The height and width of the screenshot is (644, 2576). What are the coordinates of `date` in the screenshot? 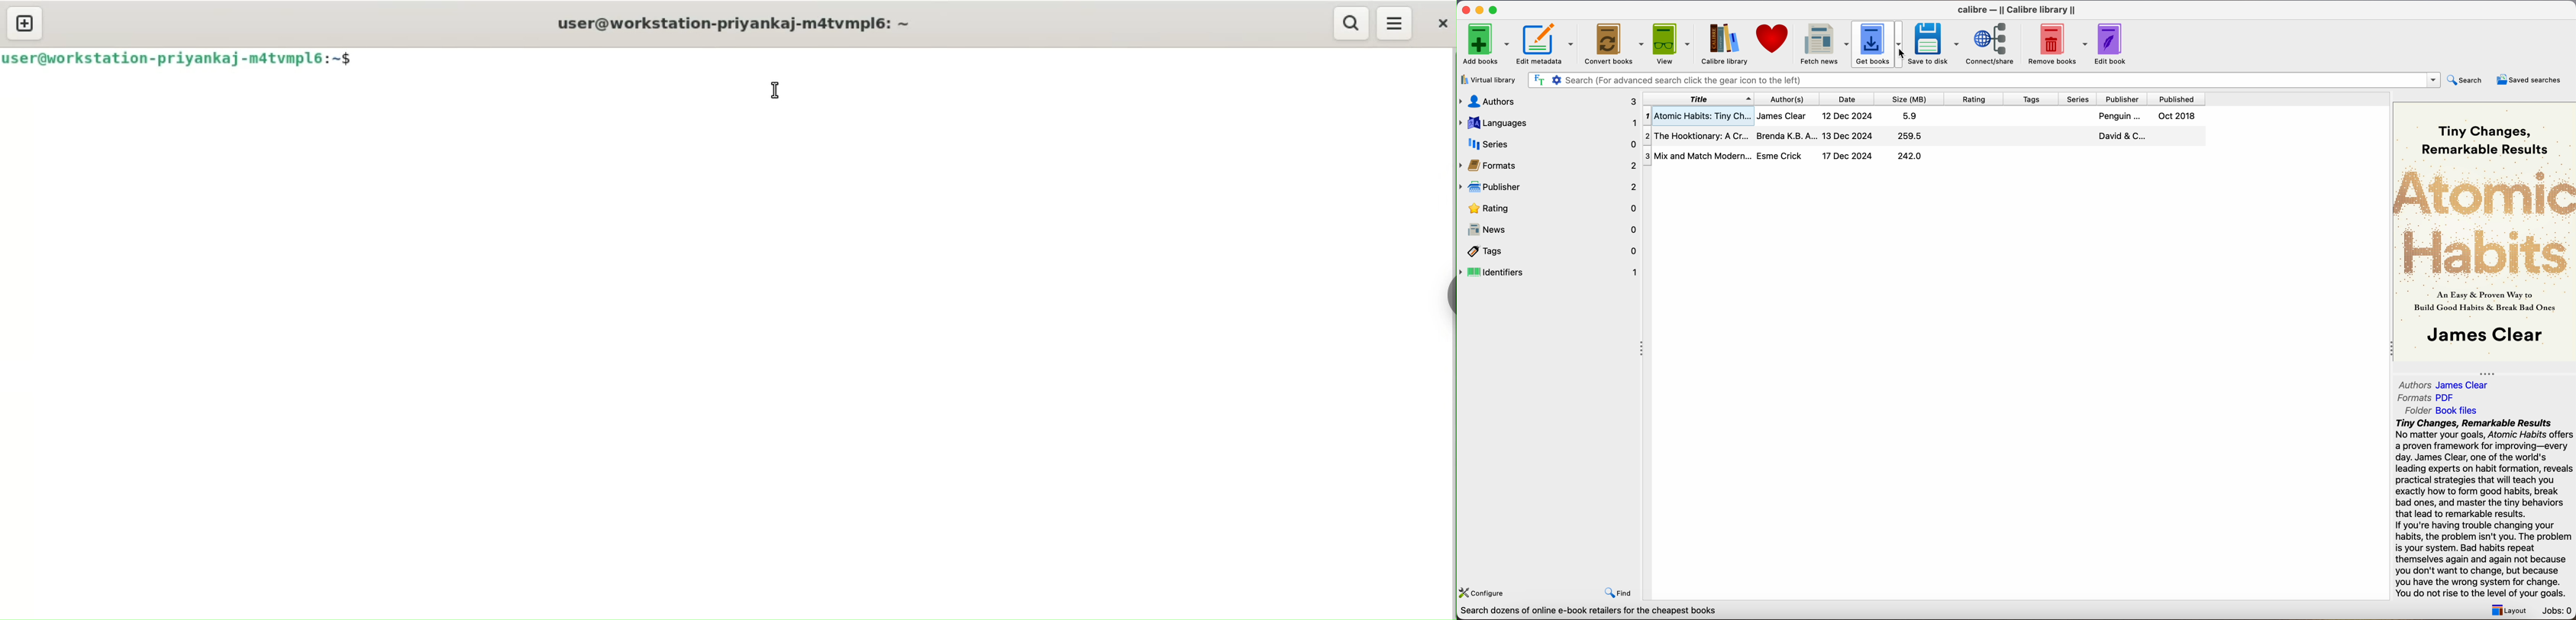 It's located at (1851, 100).